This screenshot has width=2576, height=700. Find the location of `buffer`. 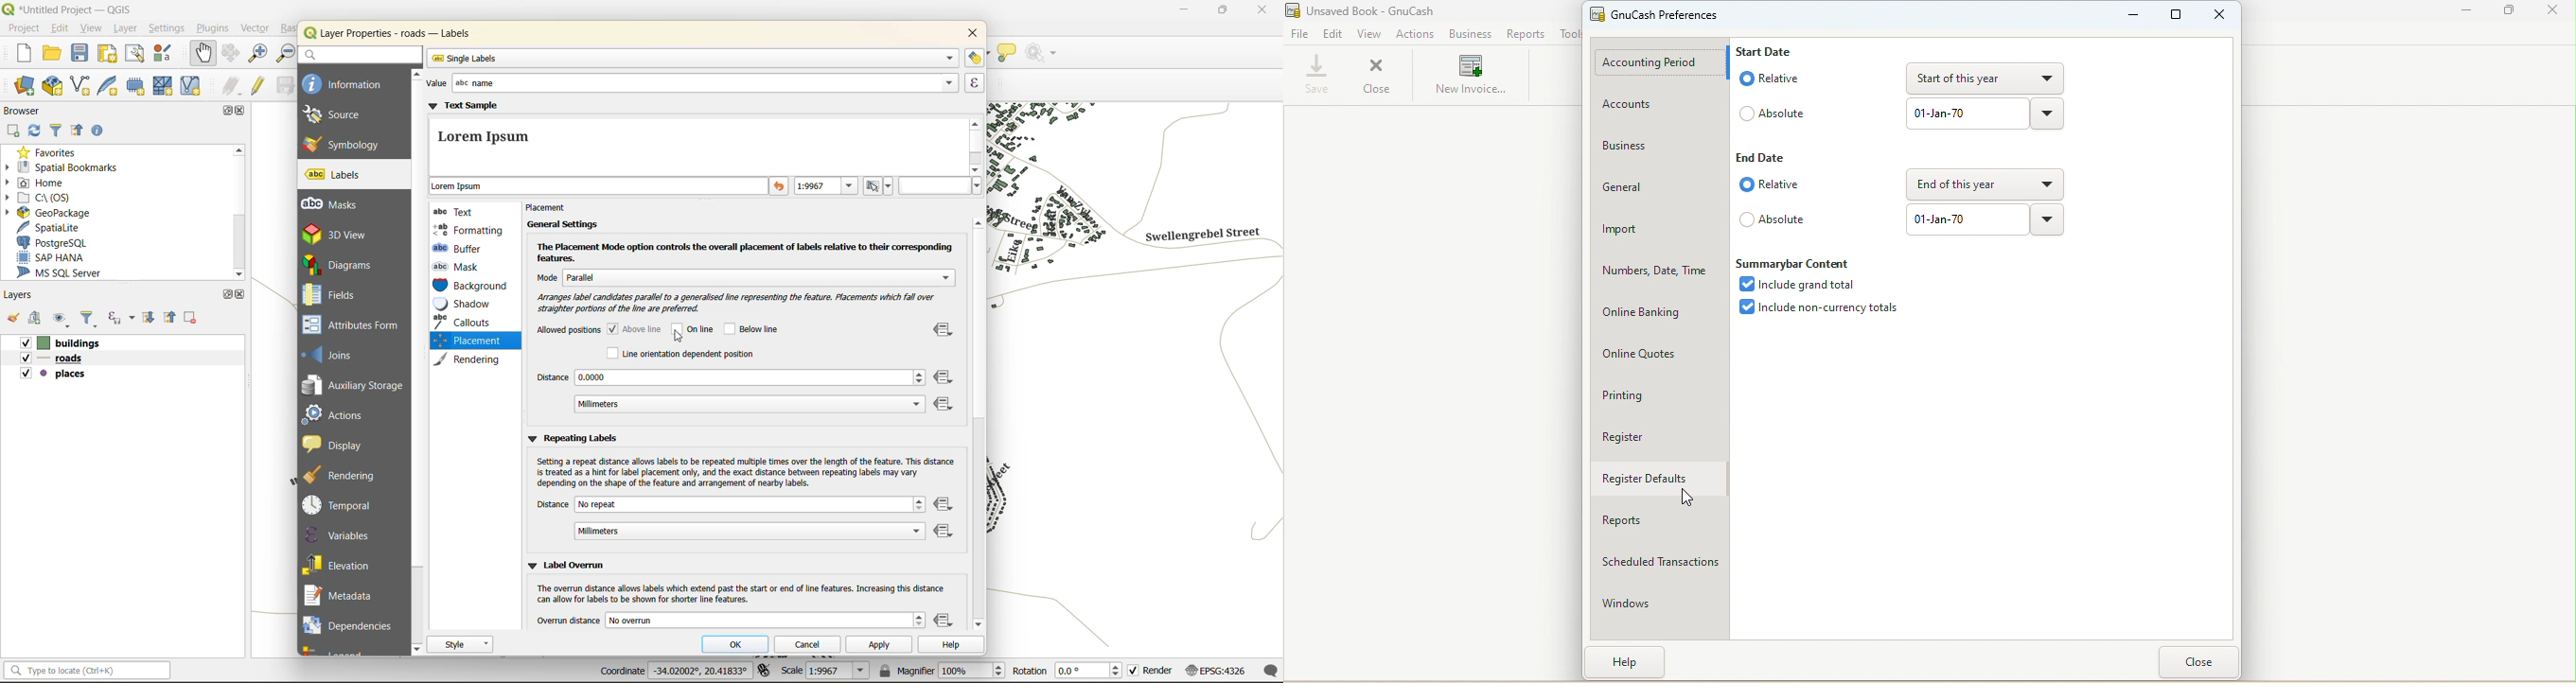

buffer is located at coordinates (461, 248).